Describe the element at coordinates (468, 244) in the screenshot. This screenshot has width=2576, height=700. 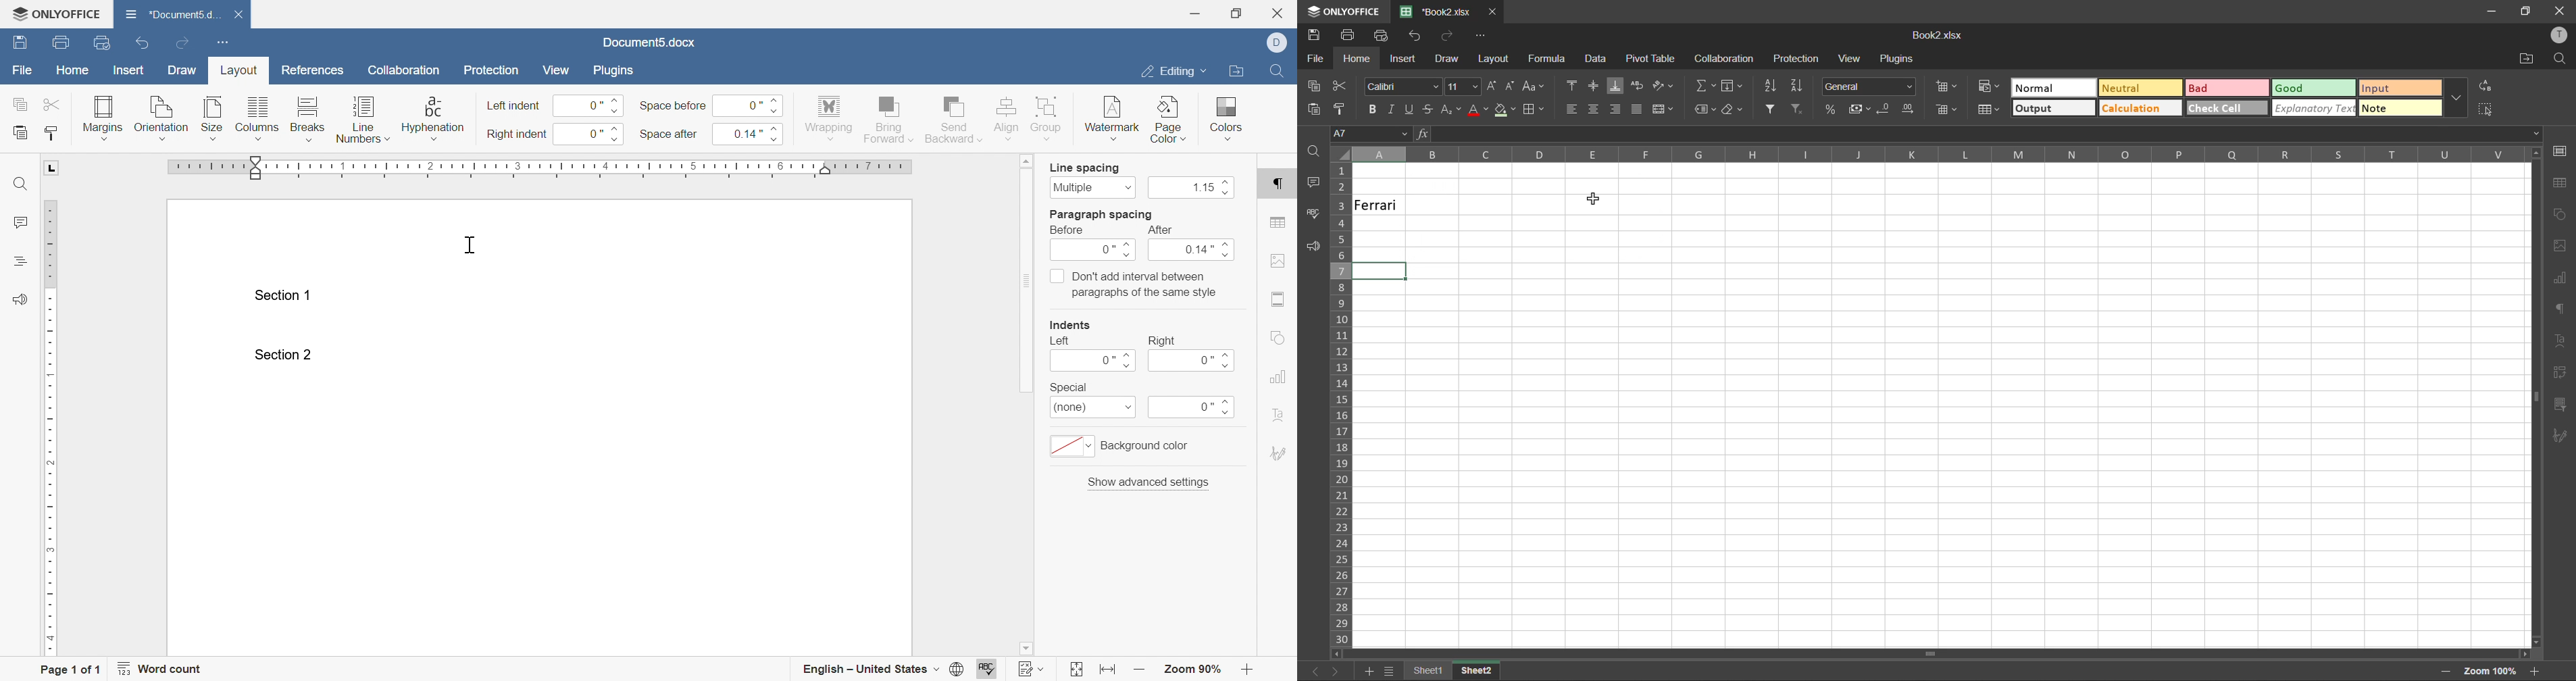
I see `cursor` at that location.